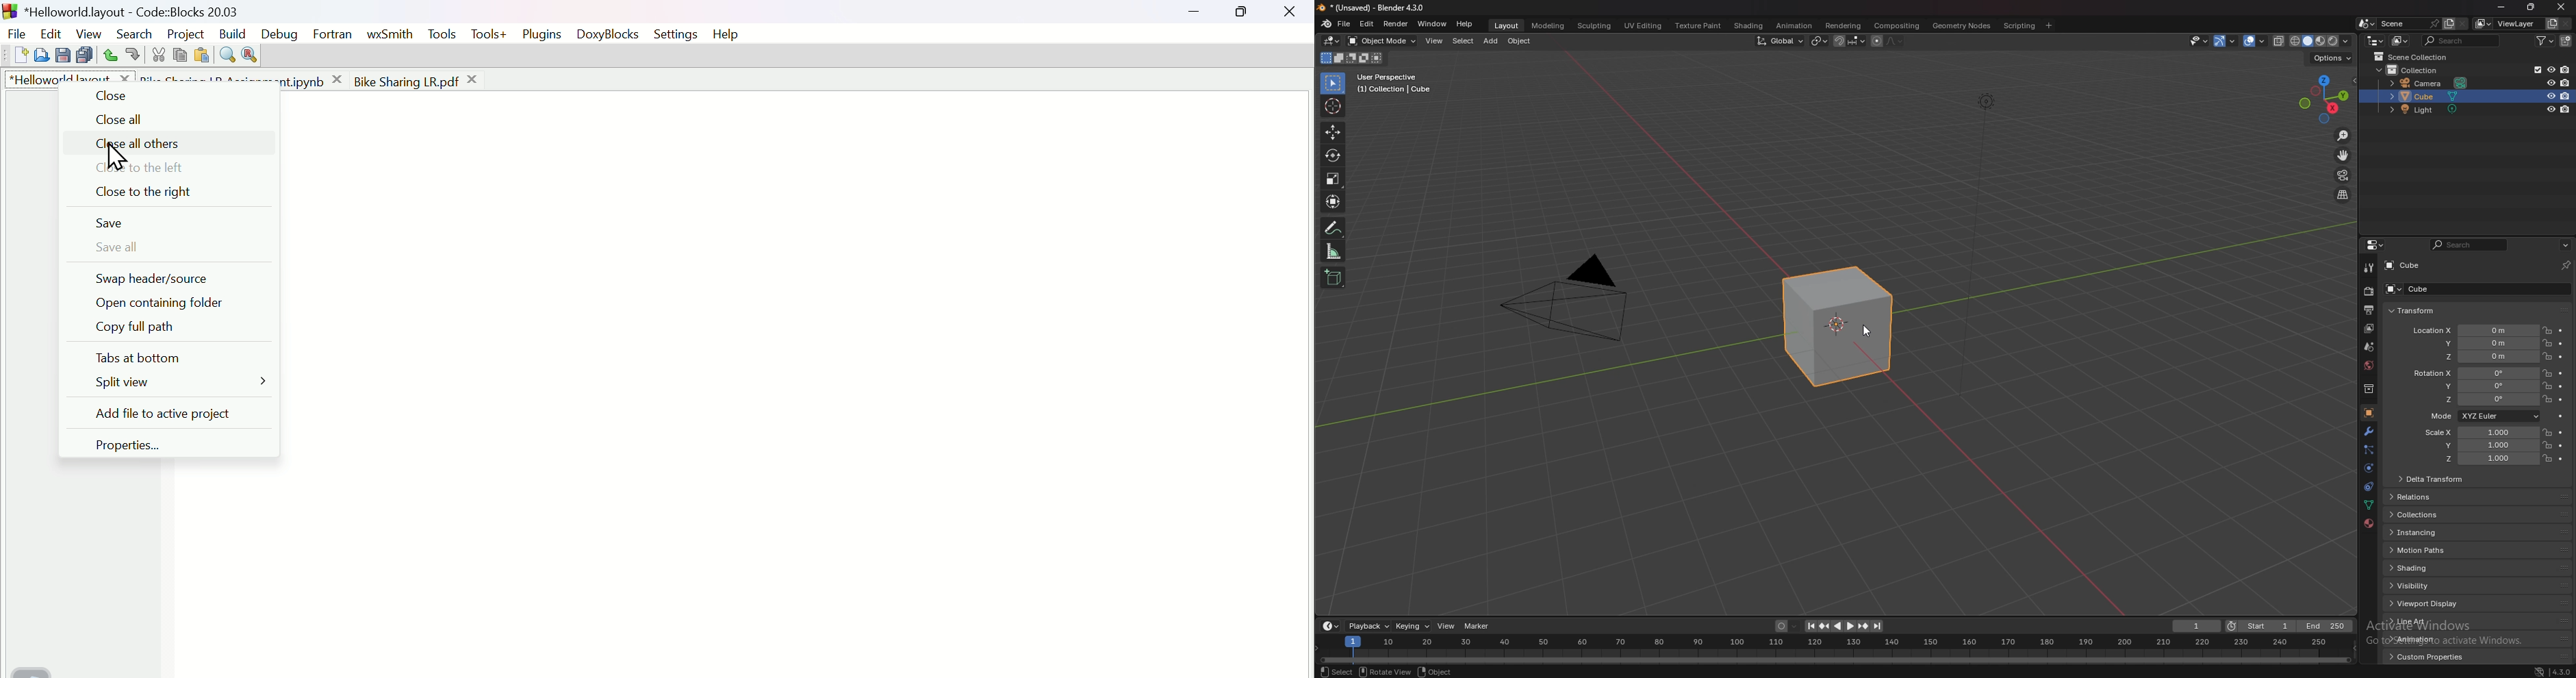  I want to click on Close, so click(1292, 14).